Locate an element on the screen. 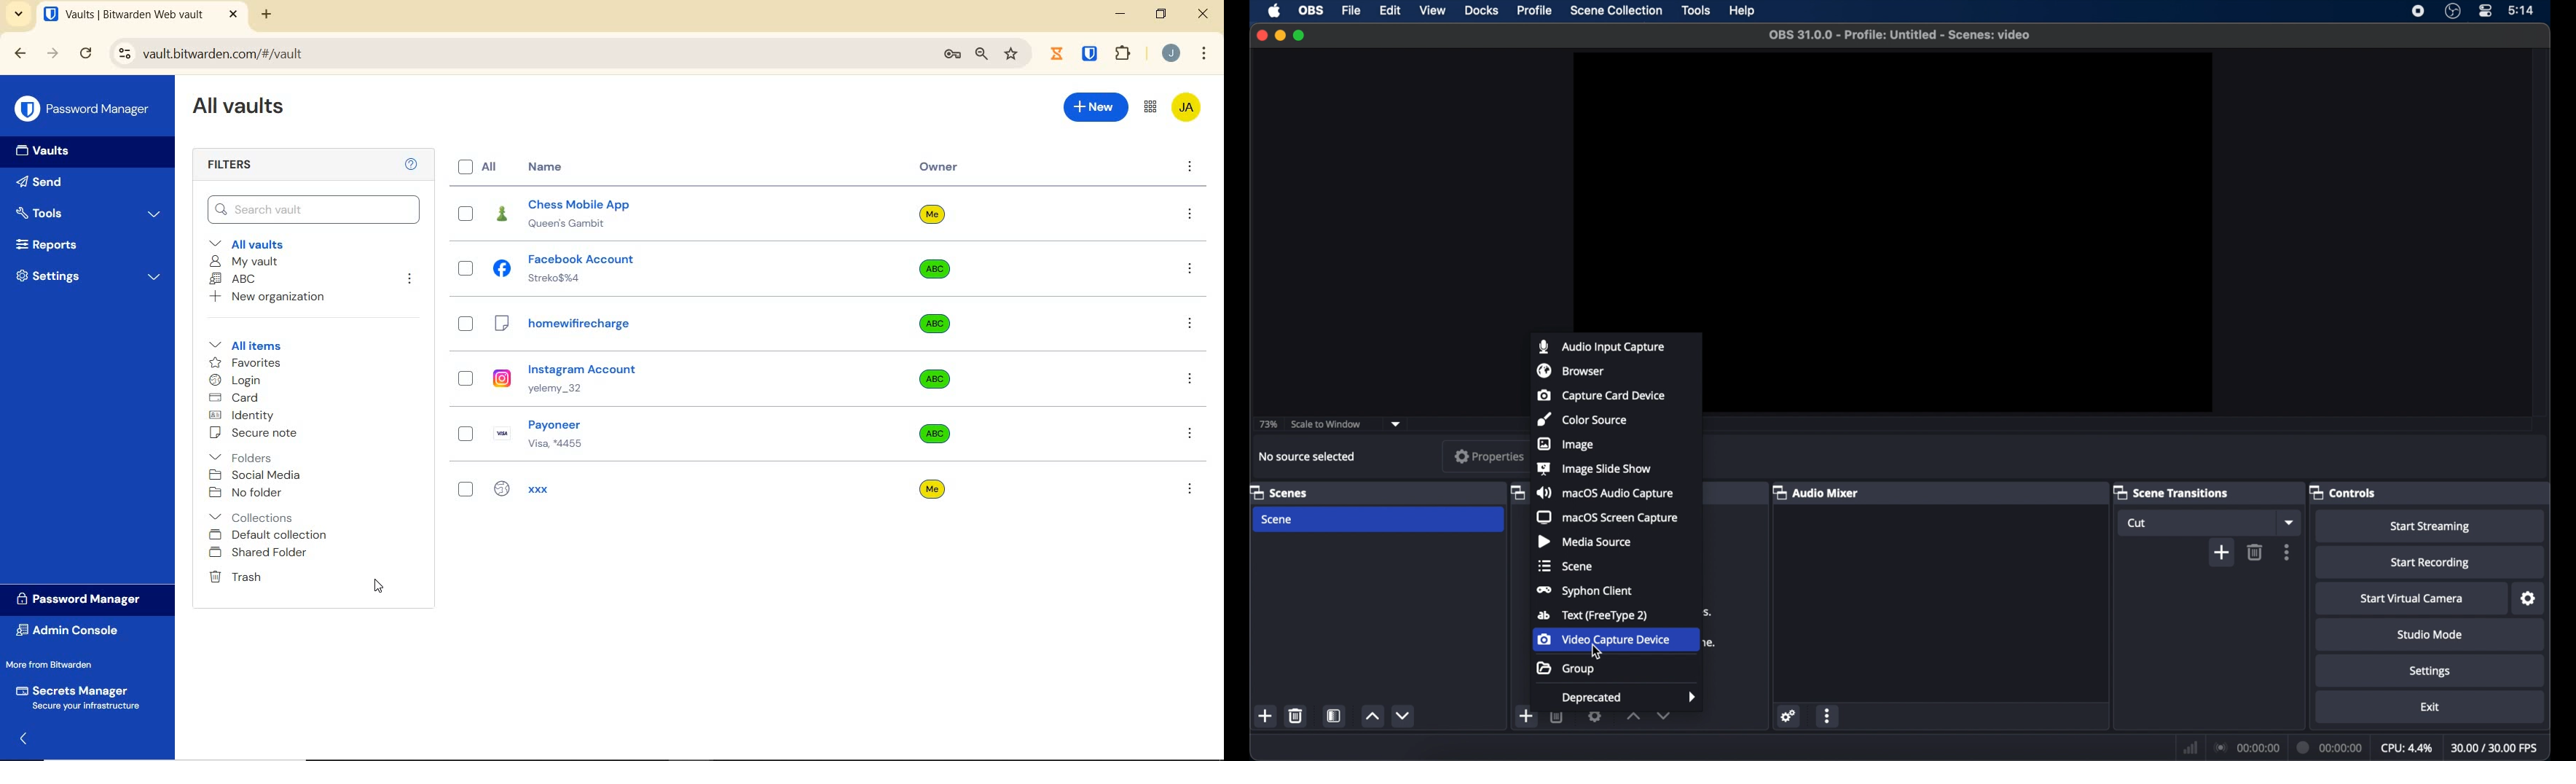  folders is located at coordinates (247, 455).